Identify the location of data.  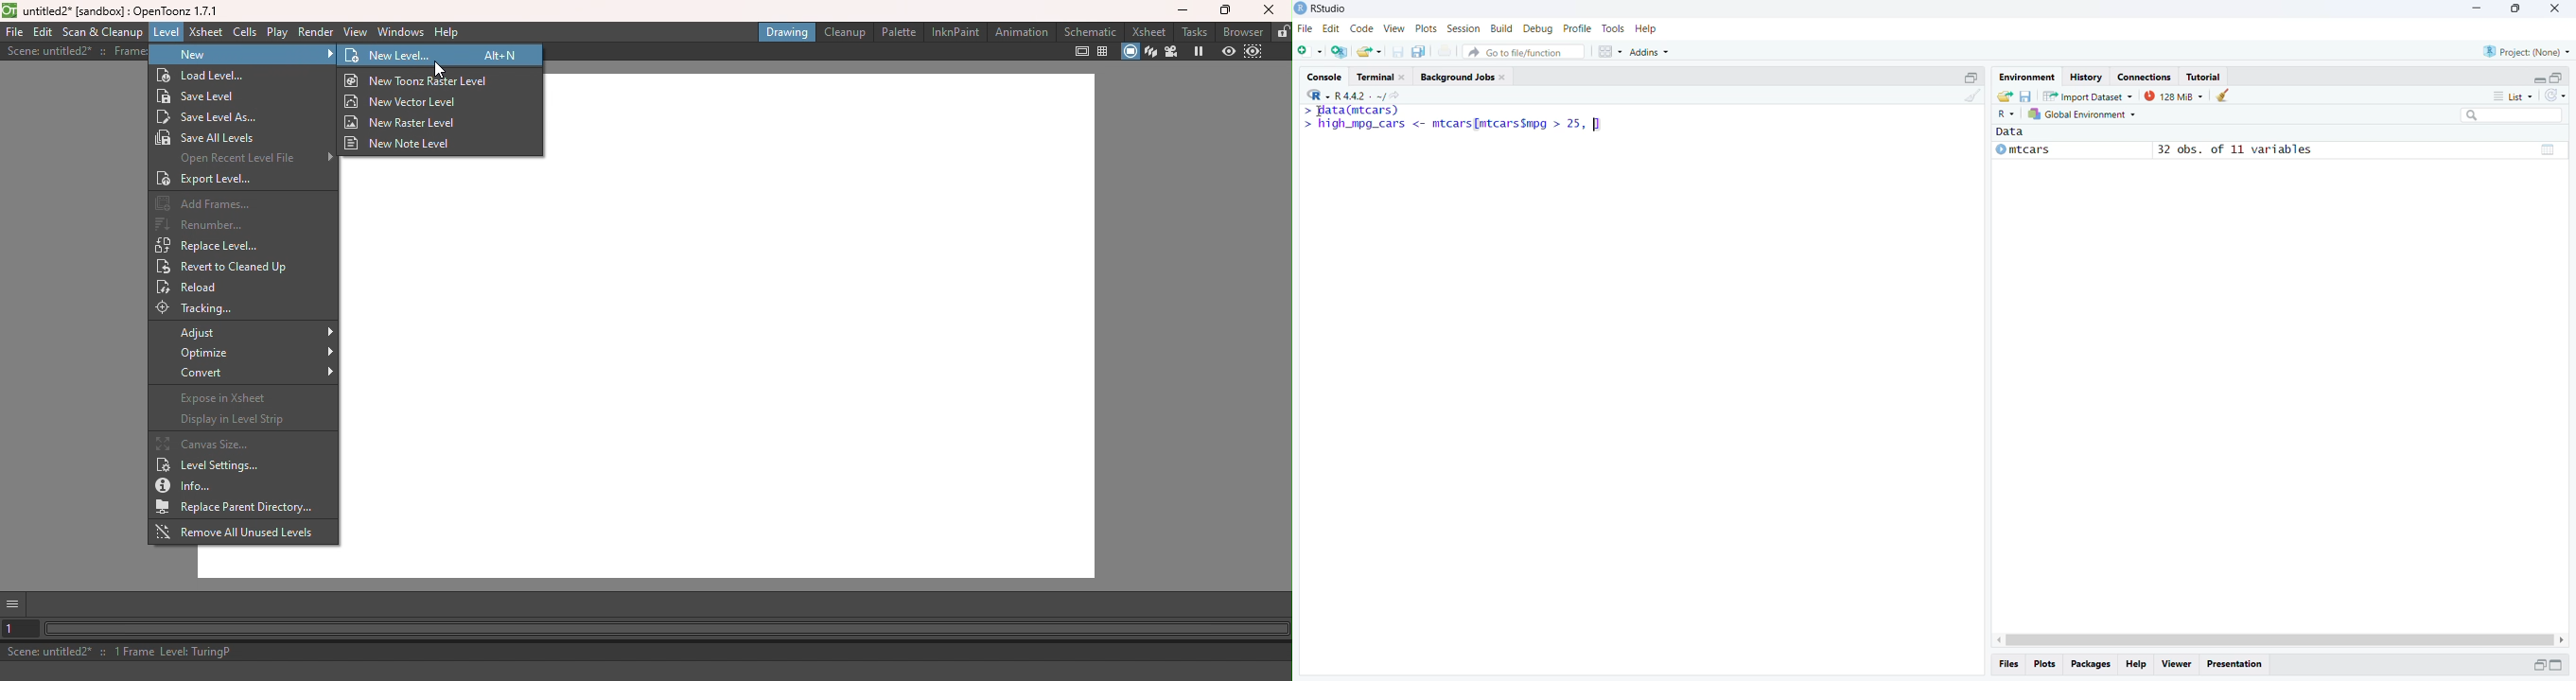
(2547, 150).